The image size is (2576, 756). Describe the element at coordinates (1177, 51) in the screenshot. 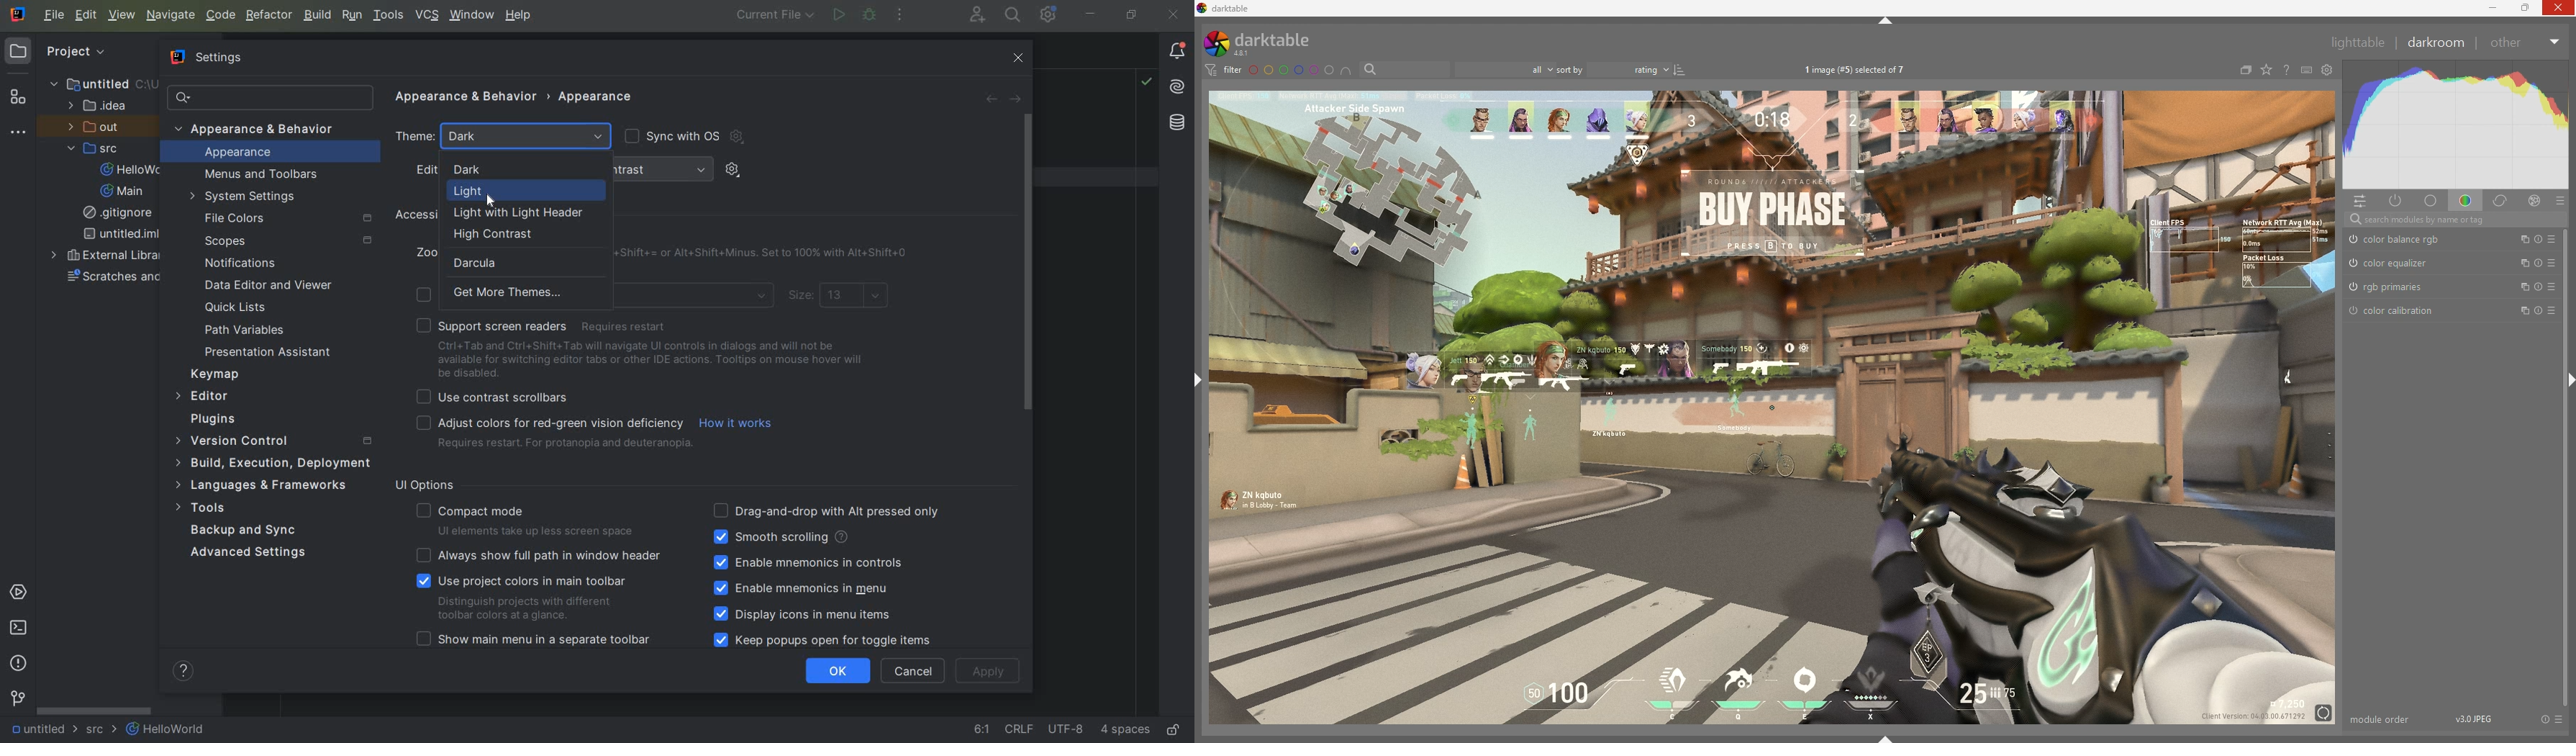

I see `notifications` at that location.